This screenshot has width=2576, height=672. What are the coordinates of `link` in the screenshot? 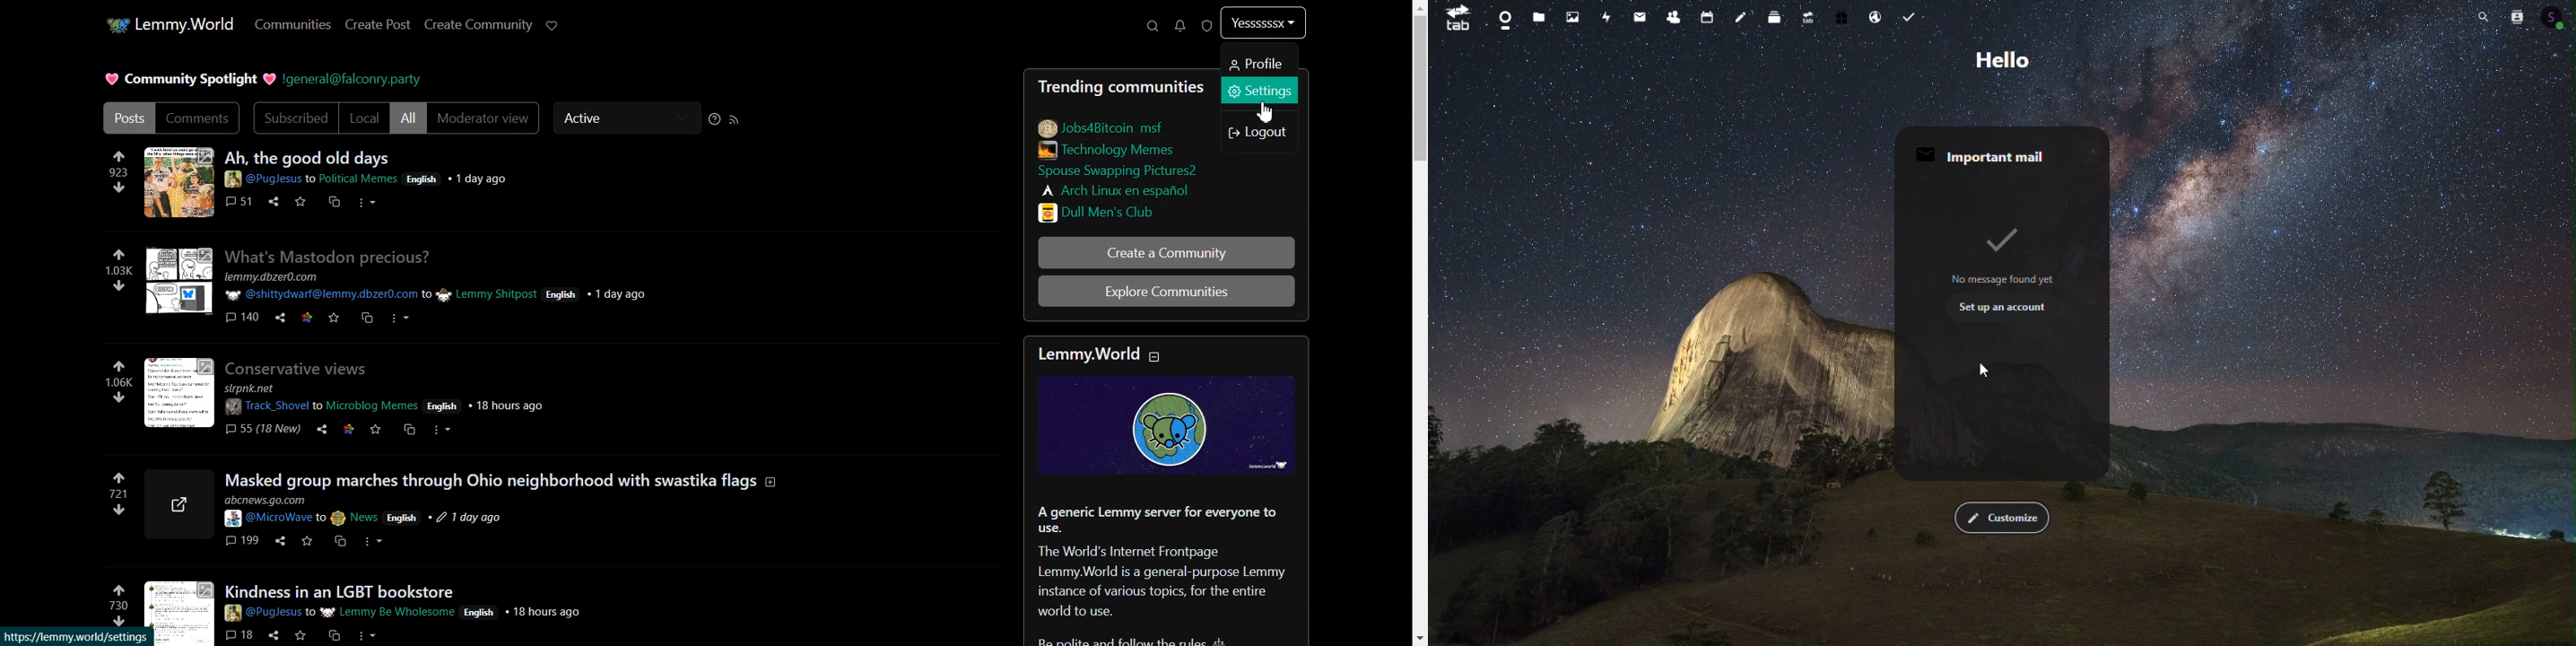 It's located at (1106, 149).